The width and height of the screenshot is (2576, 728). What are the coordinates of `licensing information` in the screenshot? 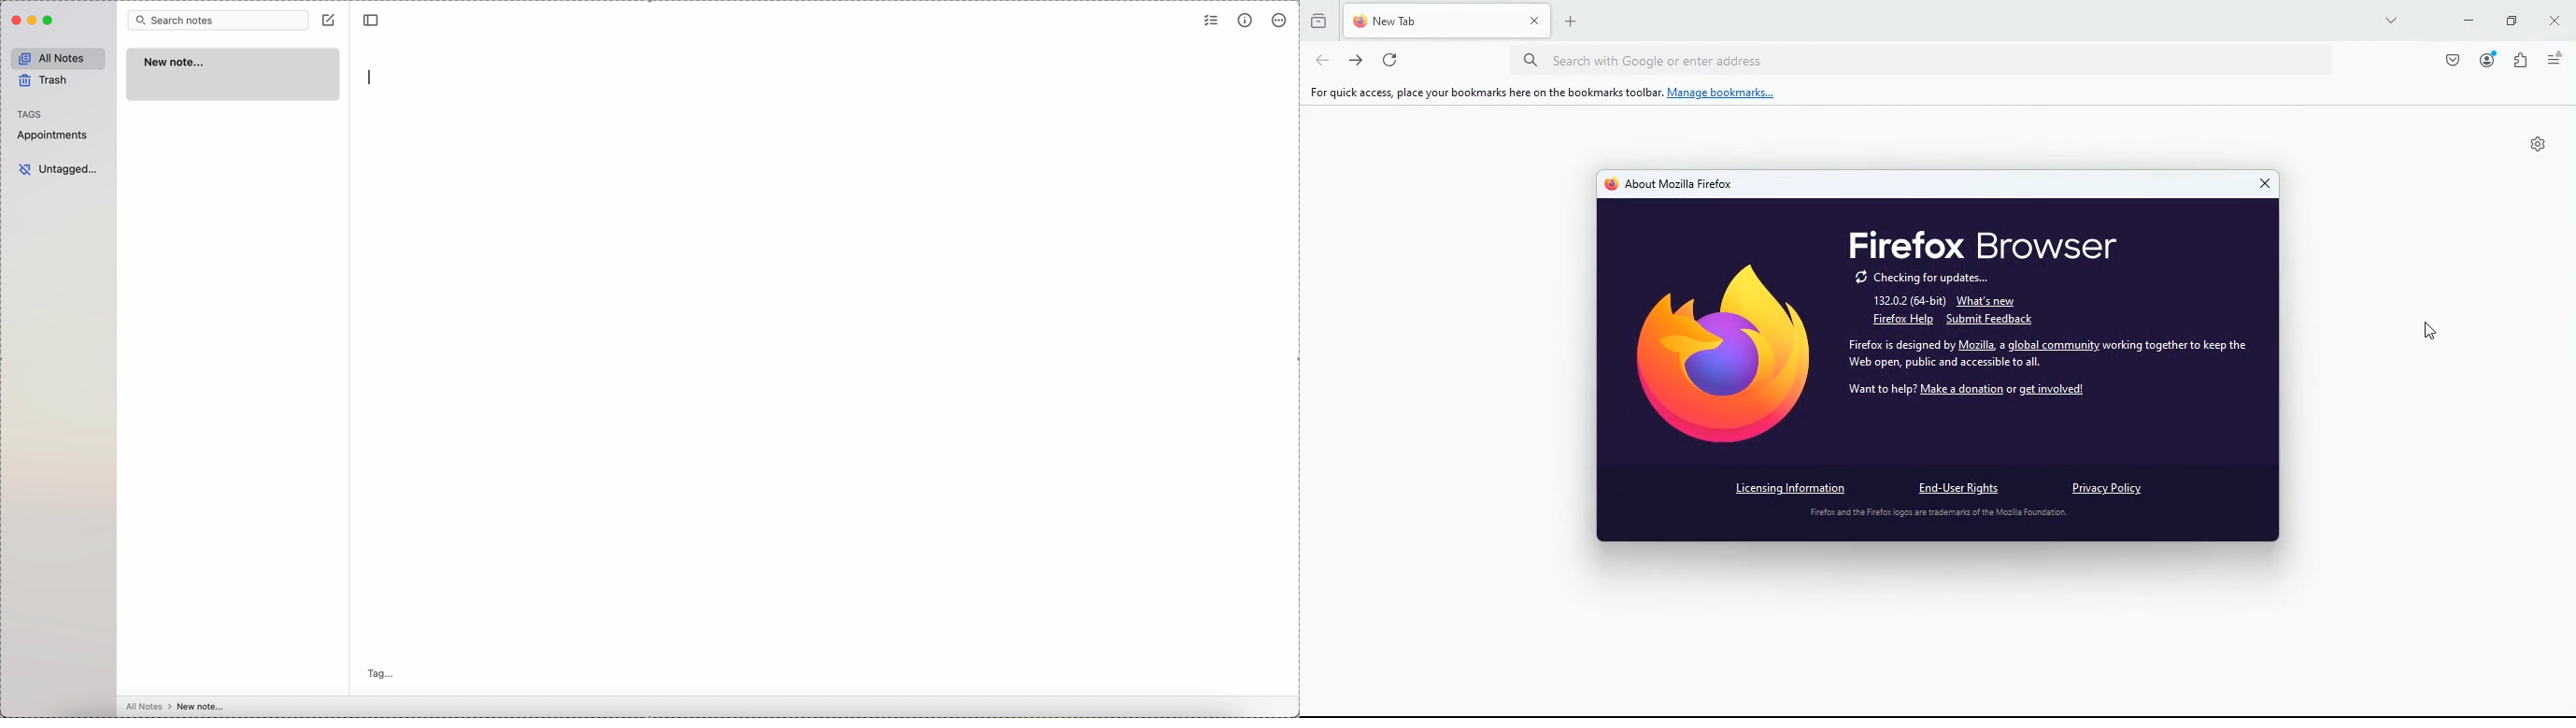 It's located at (1785, 486).